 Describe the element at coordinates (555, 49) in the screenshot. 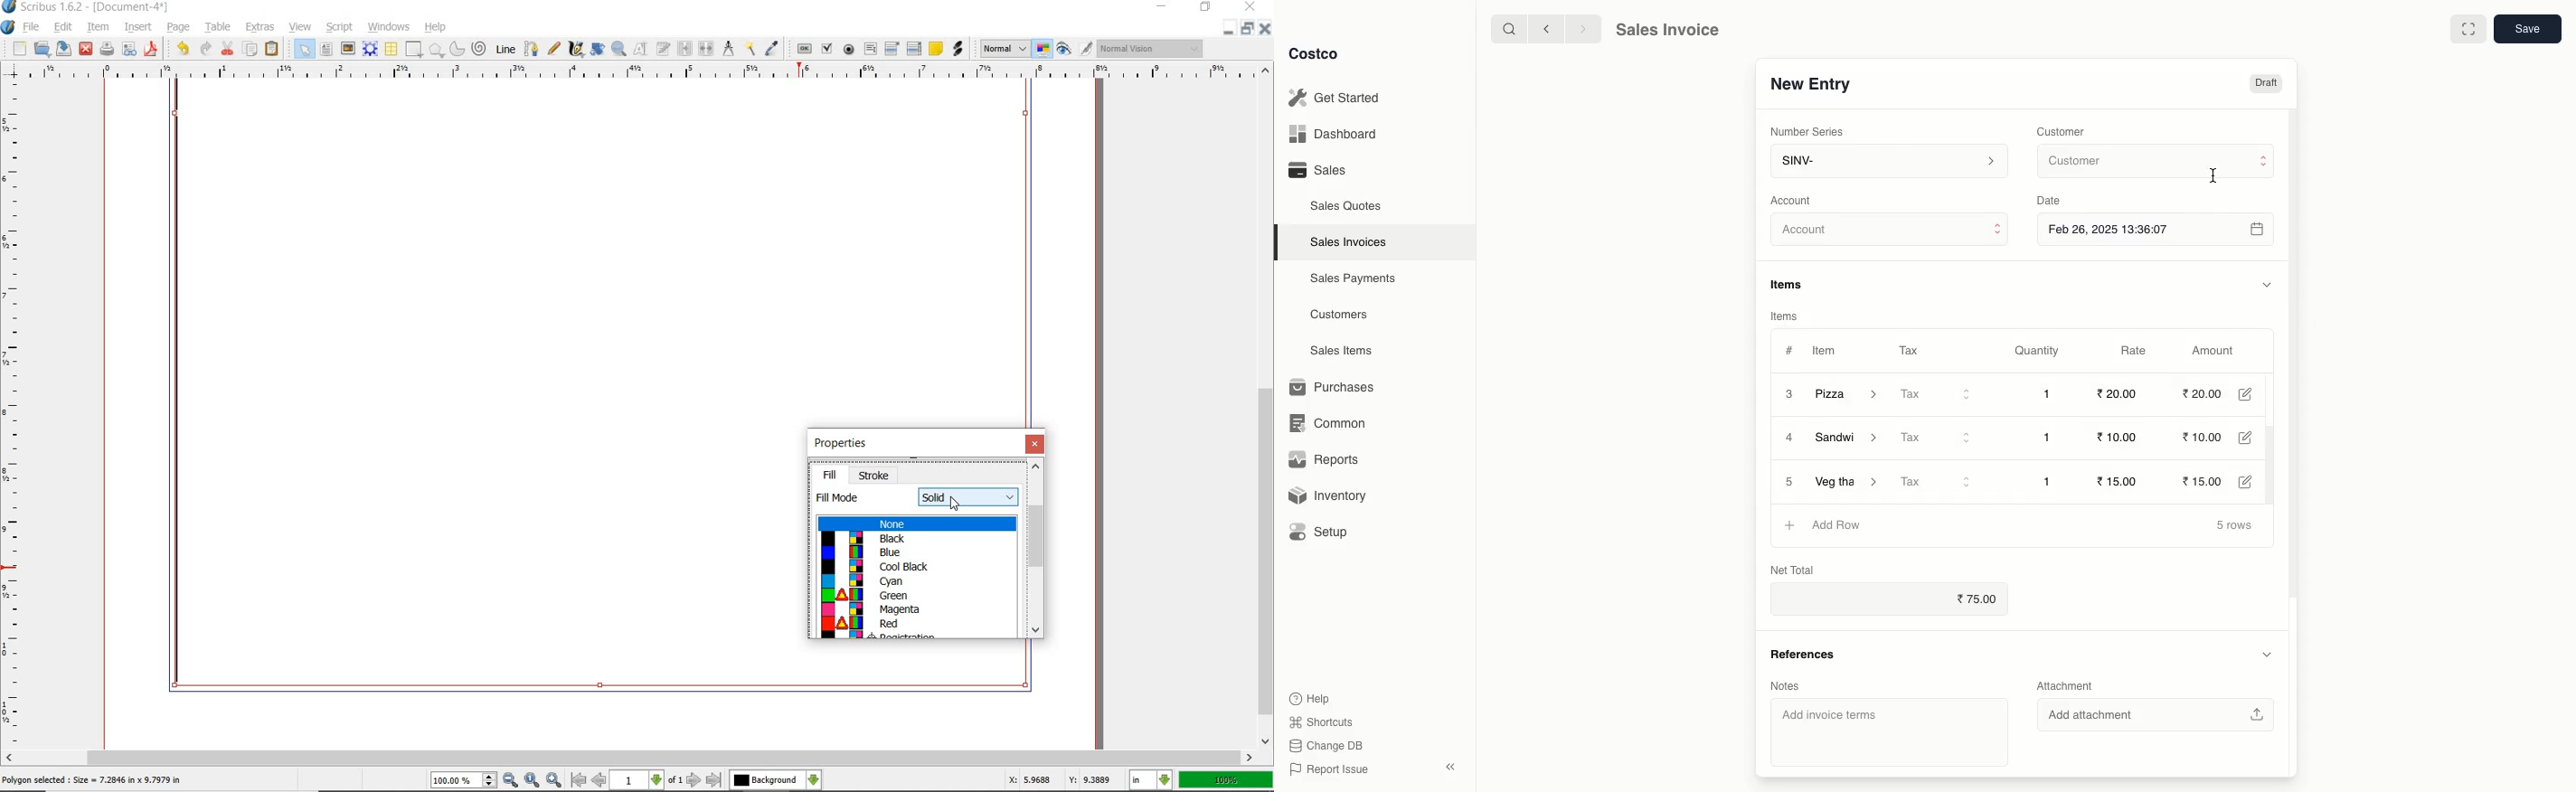

I see `freehand line` at that location.